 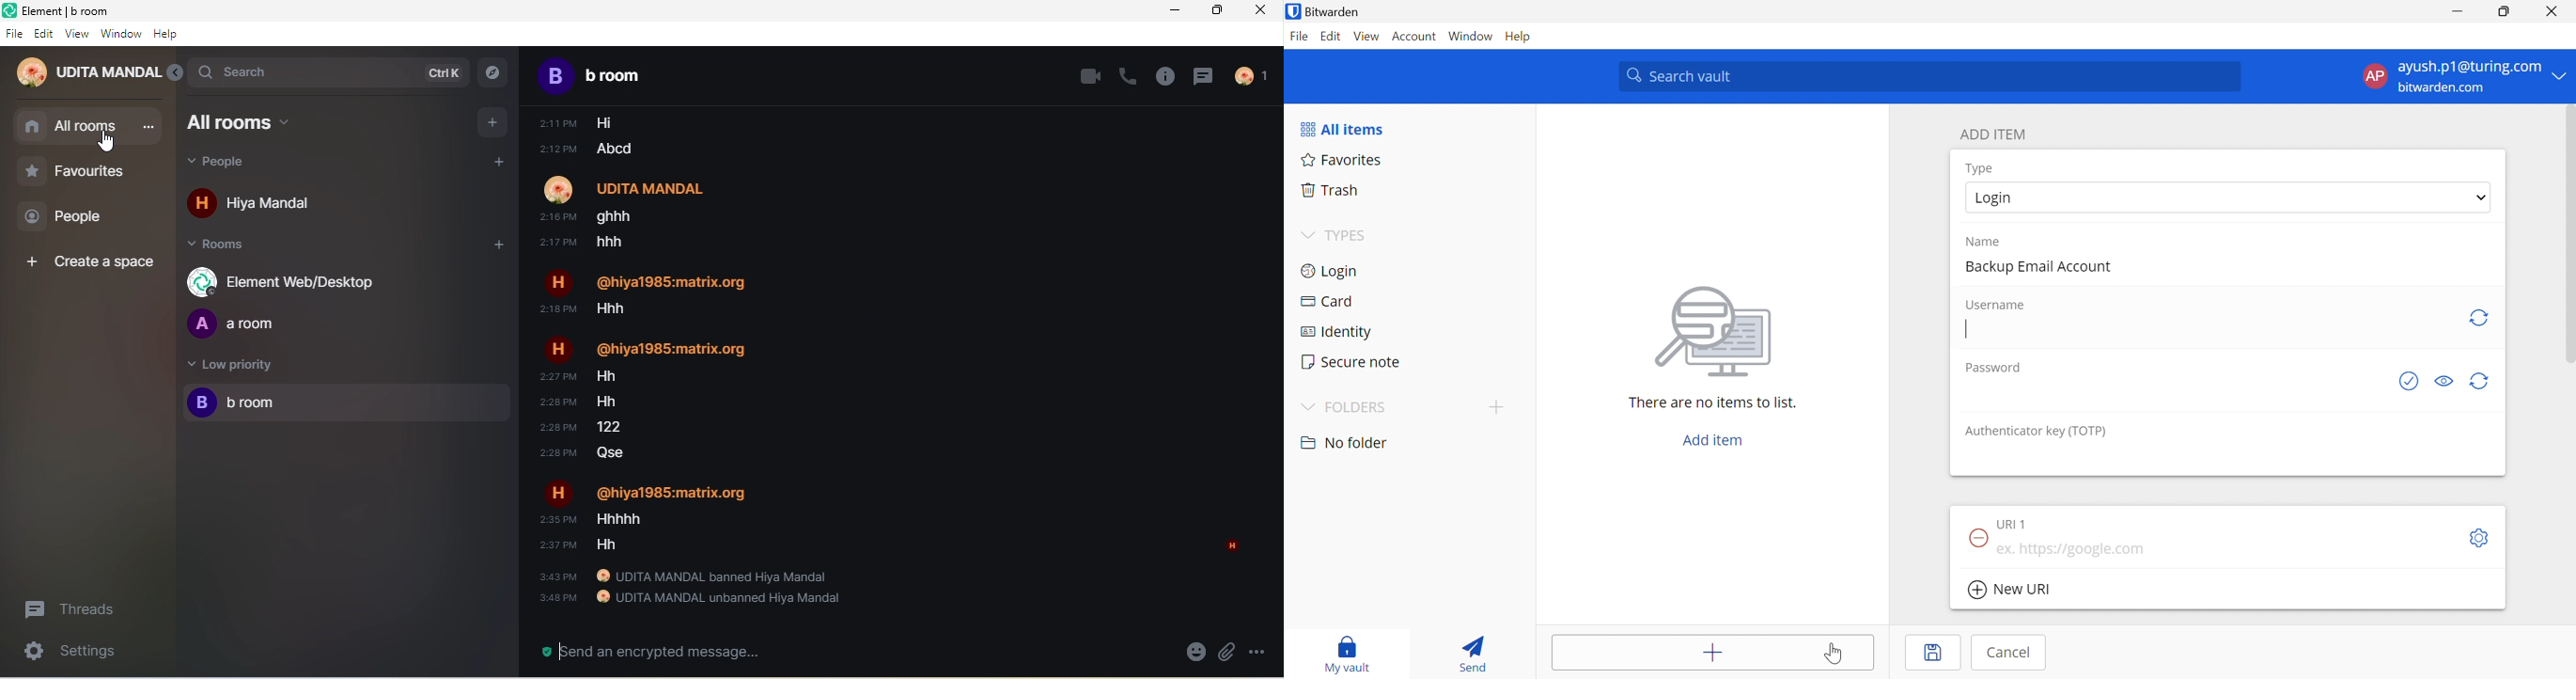 What do you see at coordinates (44, 33) in the screenshot?
I see `edit` at bounding box center [44, 33].